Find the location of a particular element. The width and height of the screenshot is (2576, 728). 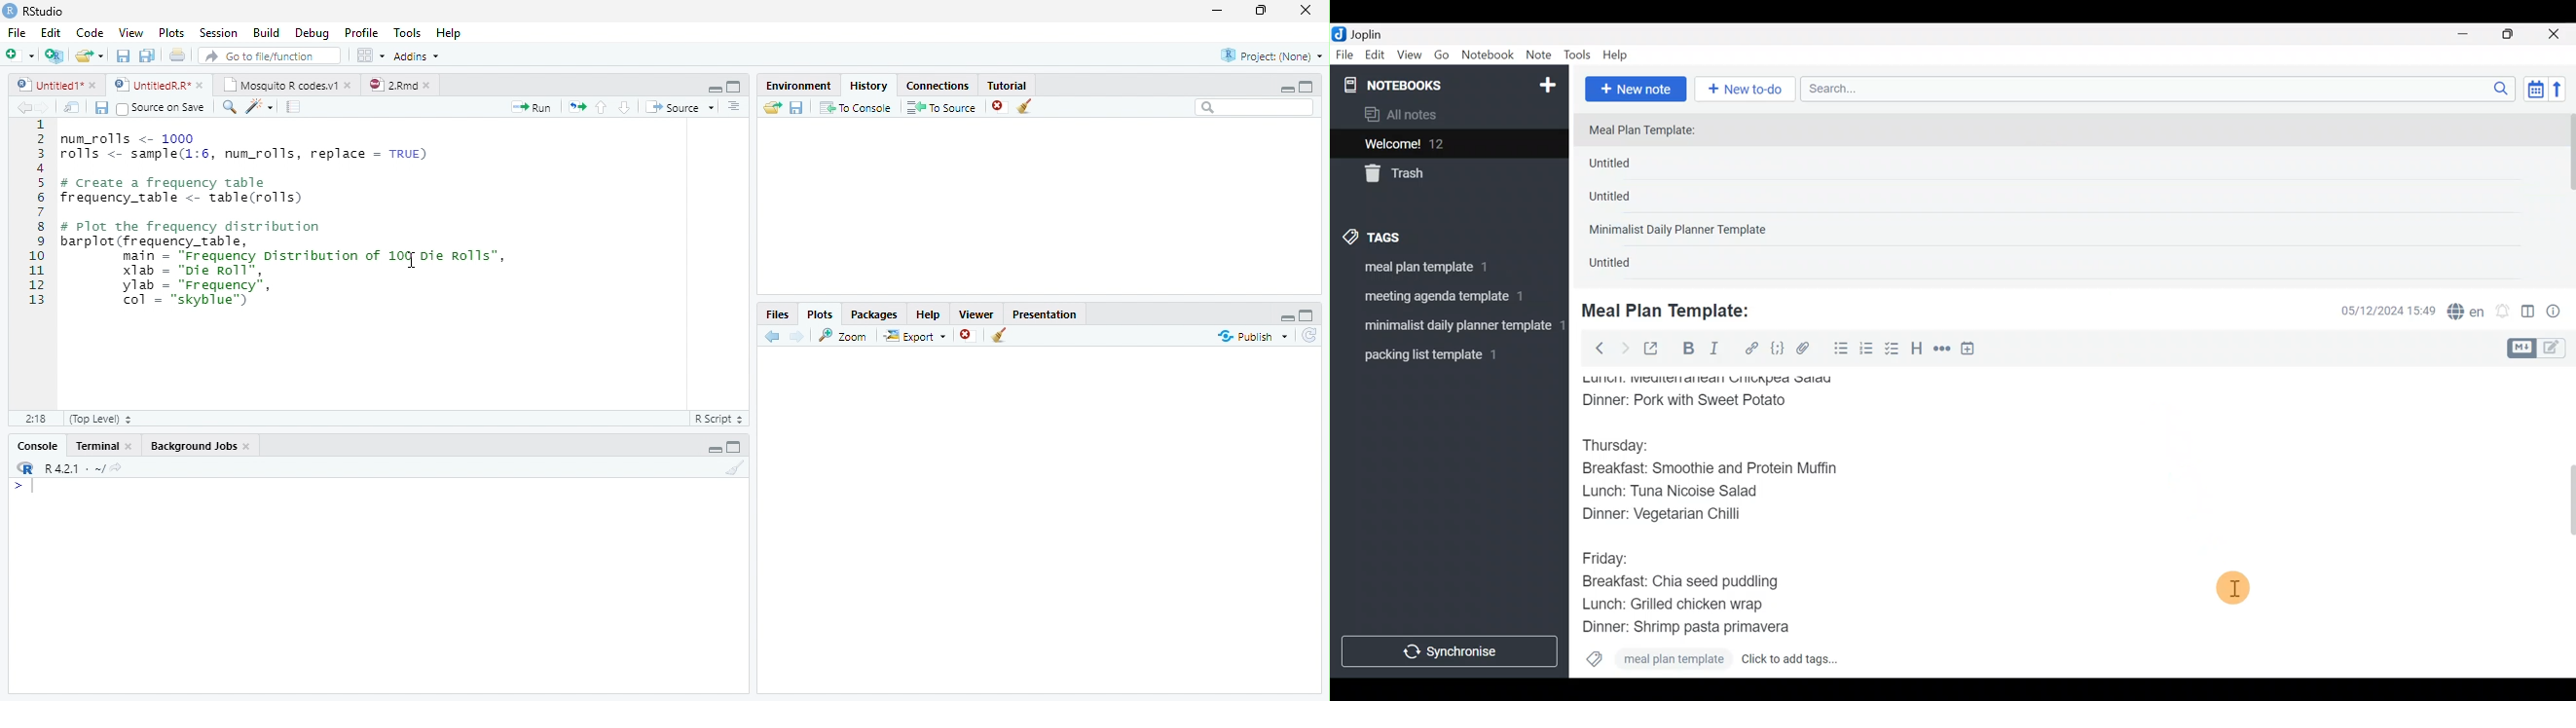

Help is located at coordinates (1620, 53).